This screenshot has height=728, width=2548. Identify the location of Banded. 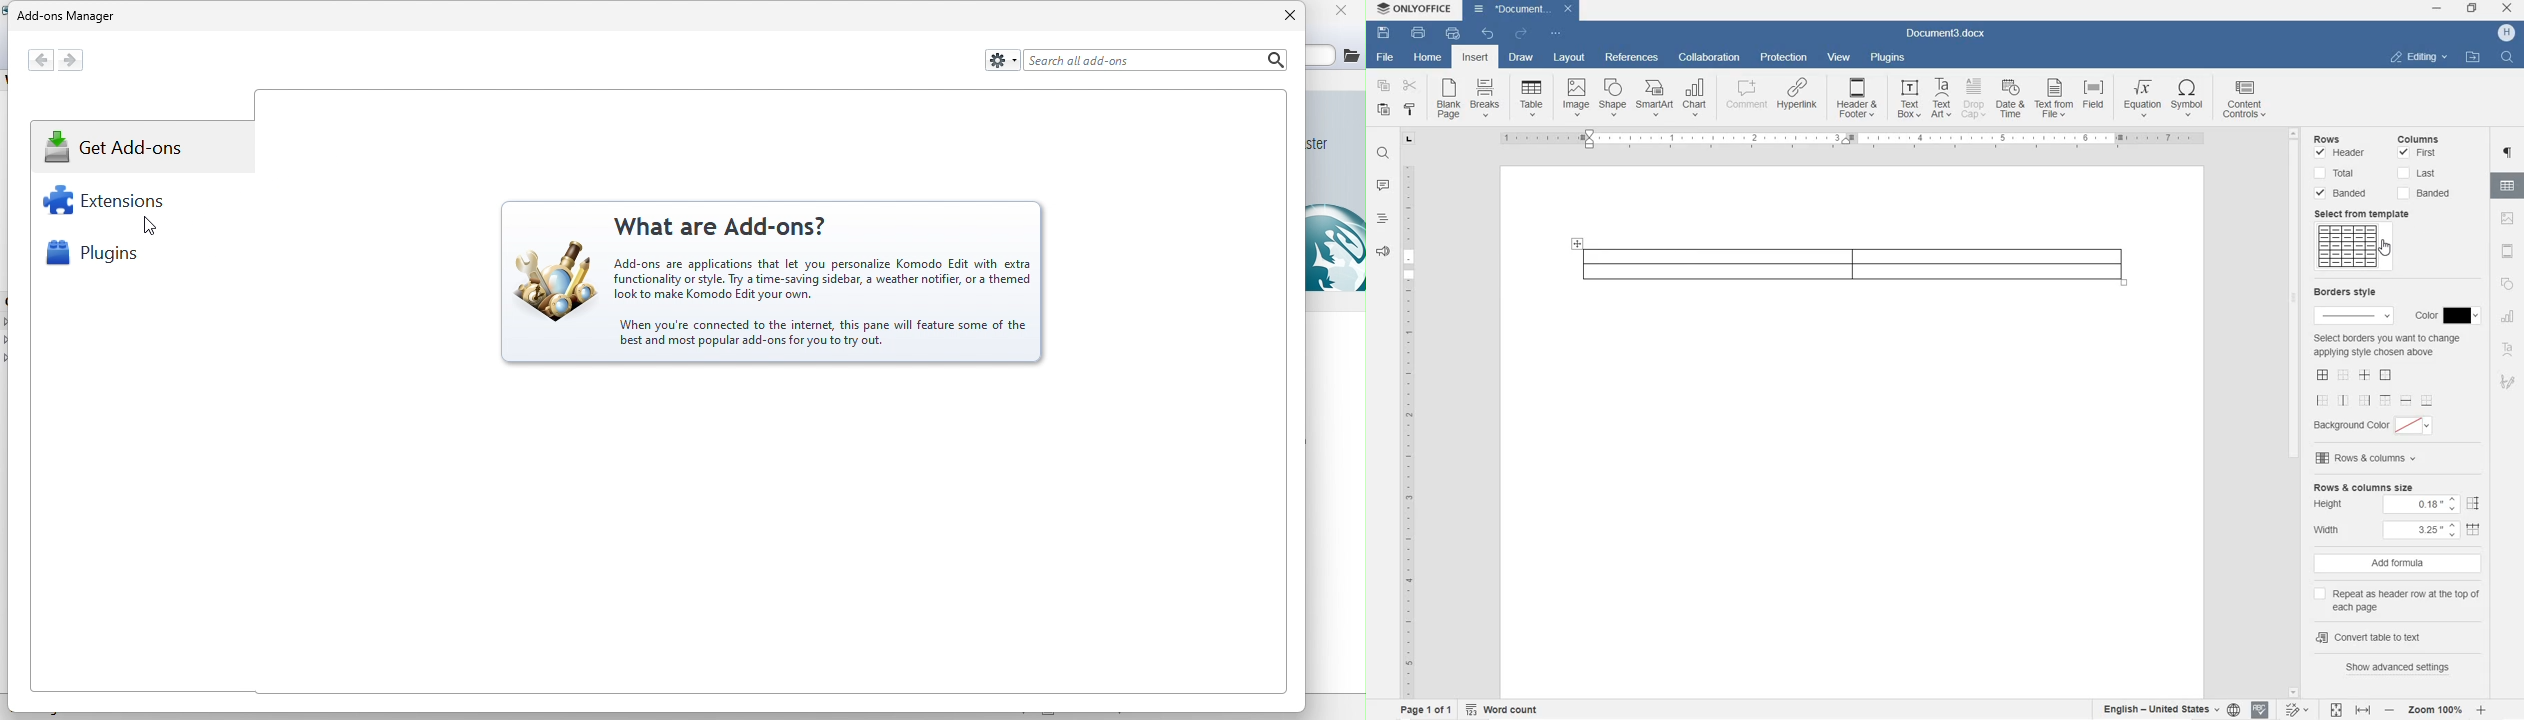
(2429, 193).